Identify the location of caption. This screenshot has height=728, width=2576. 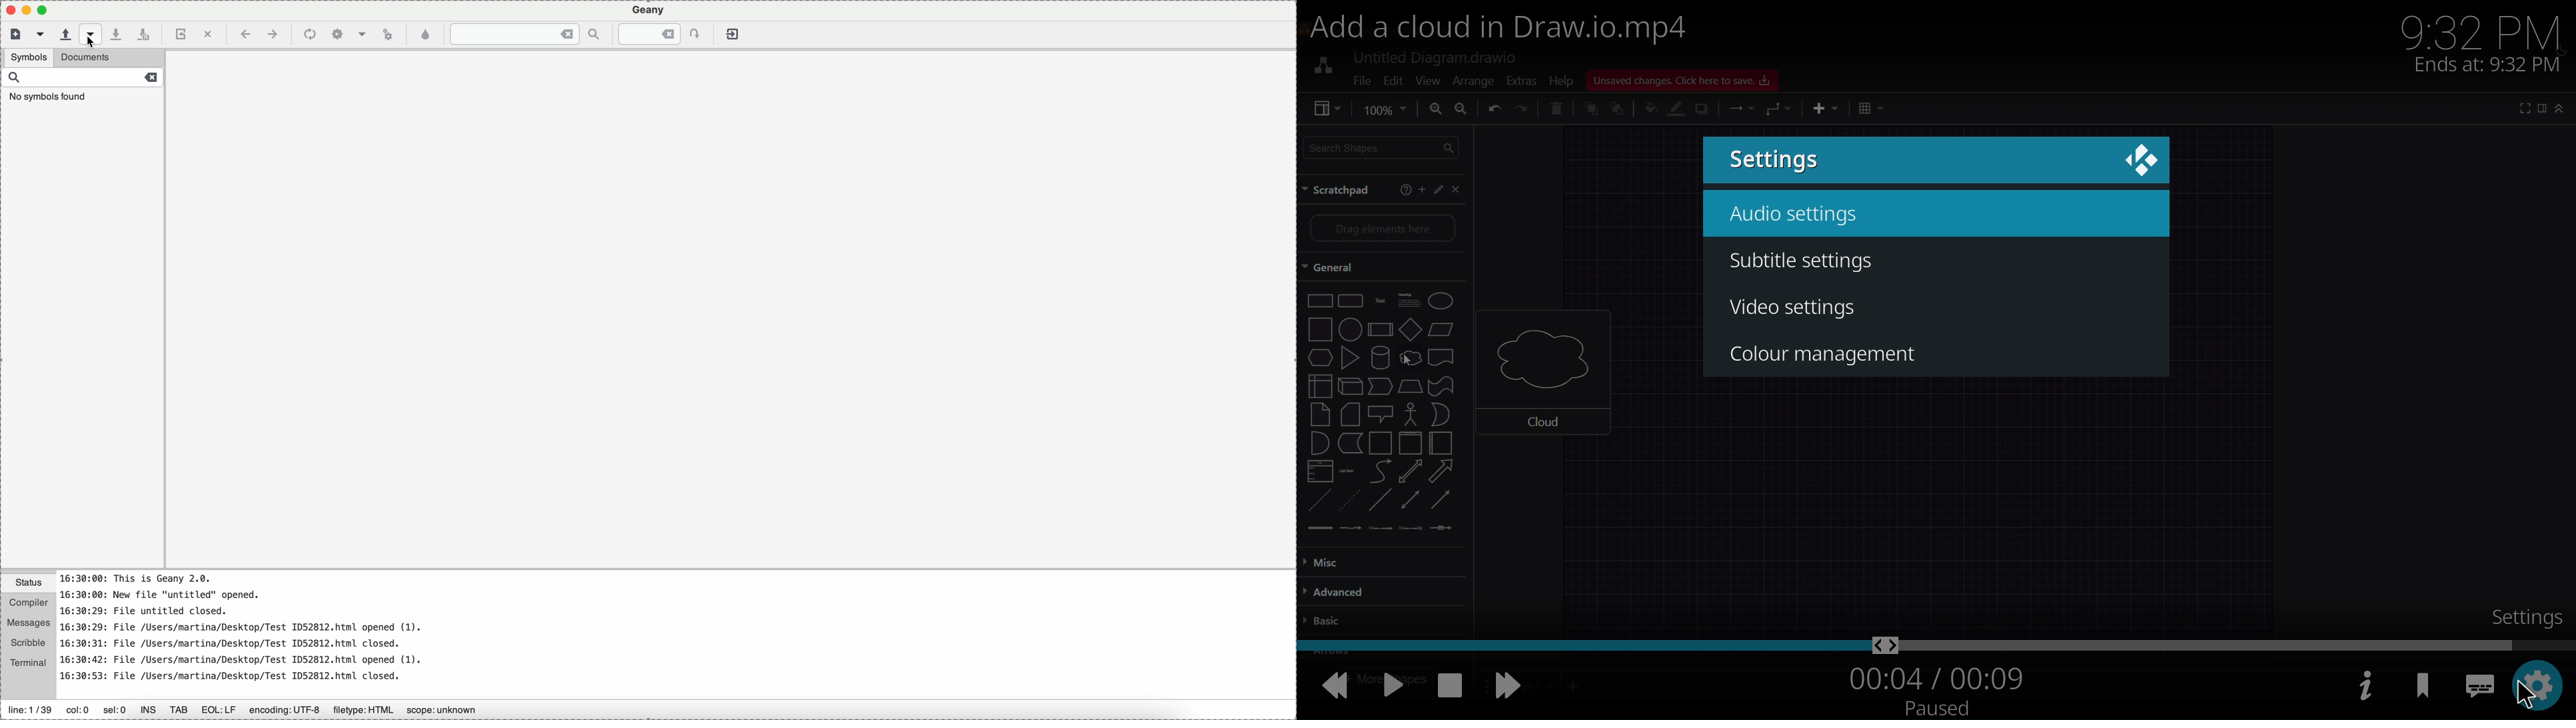
(2473, 686).